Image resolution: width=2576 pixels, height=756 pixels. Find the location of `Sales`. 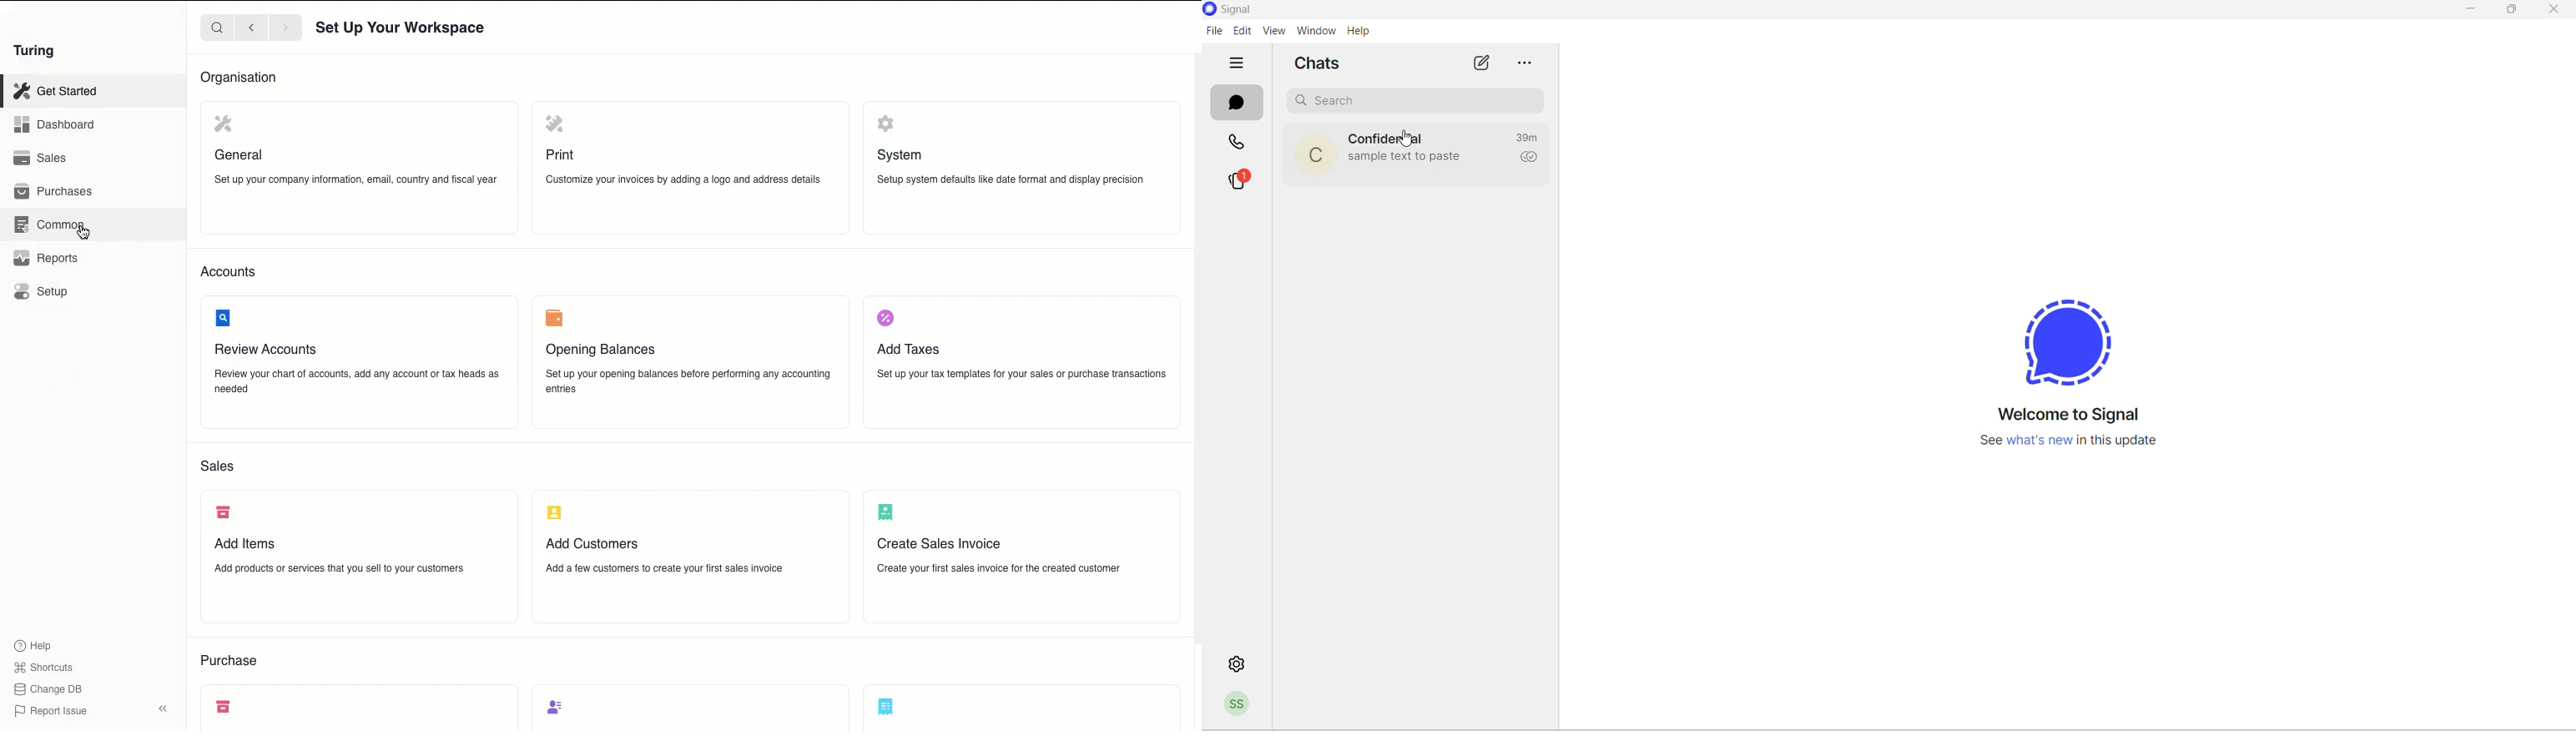

Sales is located at coordinates (43, 158).